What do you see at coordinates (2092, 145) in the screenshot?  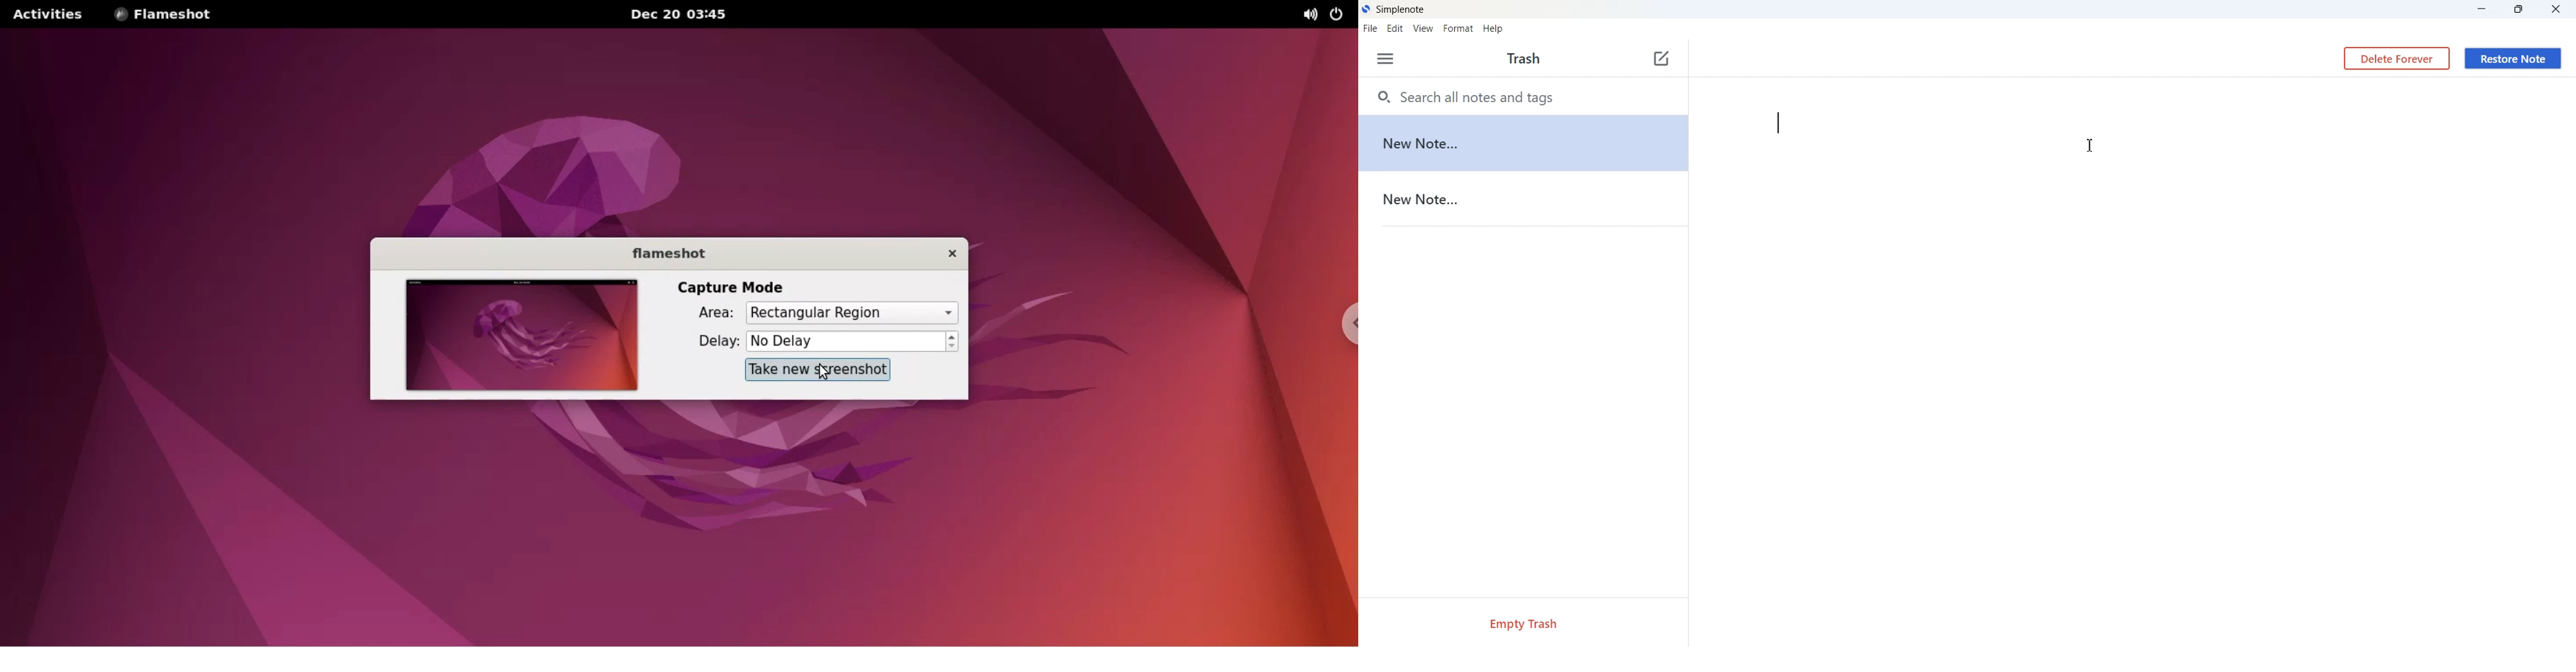 I see `Text Cursor` at bounding box center [2092, 145].